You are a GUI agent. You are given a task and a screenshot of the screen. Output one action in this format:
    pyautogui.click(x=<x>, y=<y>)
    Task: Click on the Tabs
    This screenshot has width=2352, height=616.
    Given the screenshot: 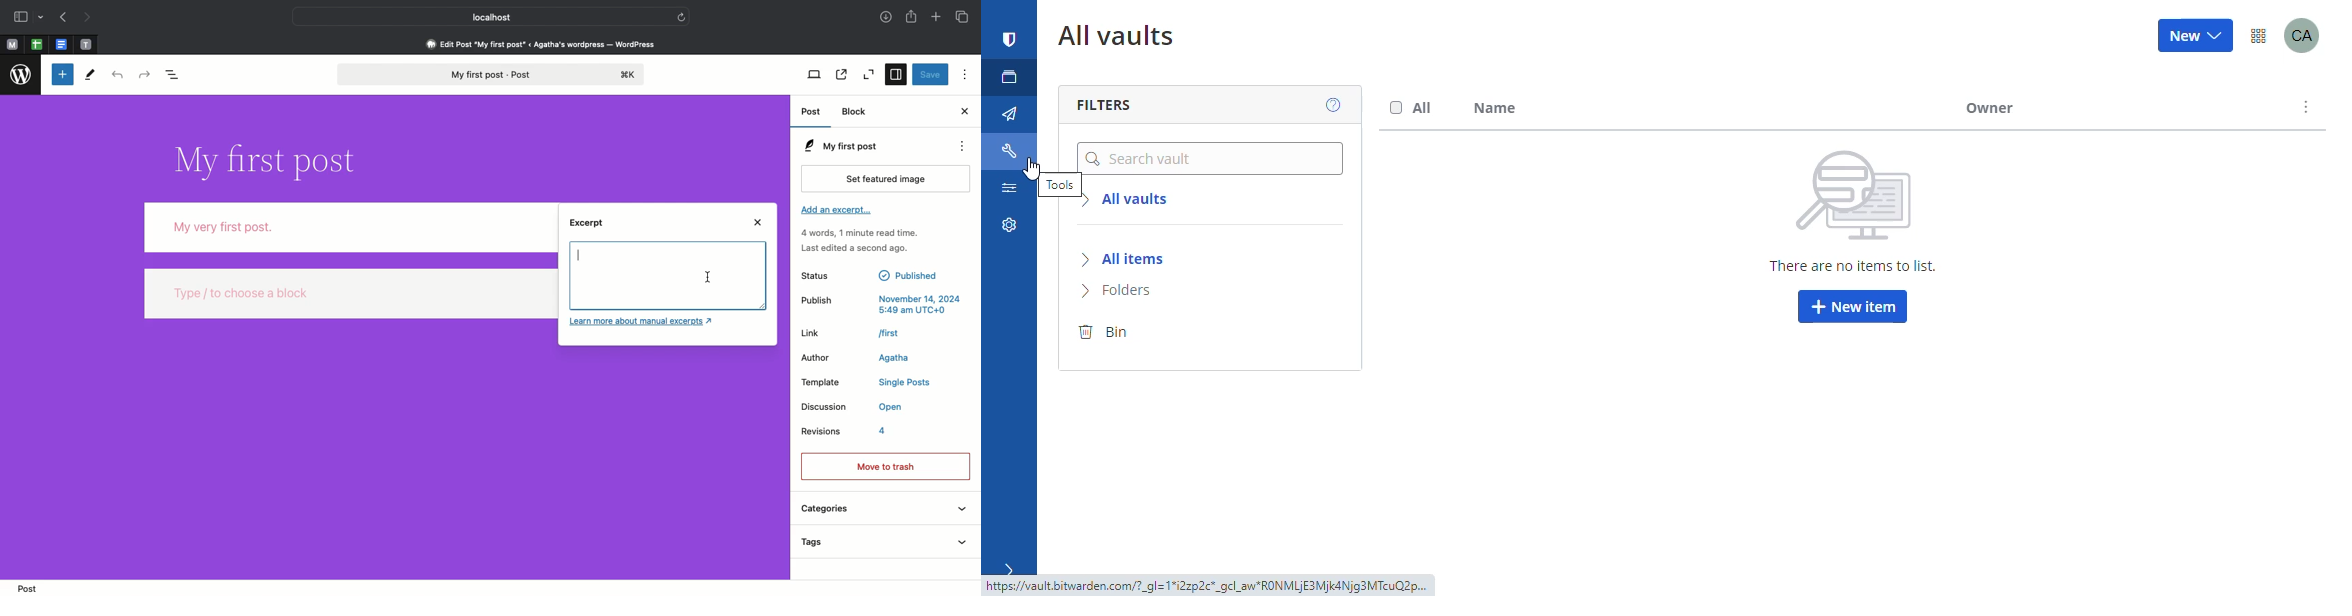 What is the action you would take?
    pyautogui.click(x=962, y=16)
    